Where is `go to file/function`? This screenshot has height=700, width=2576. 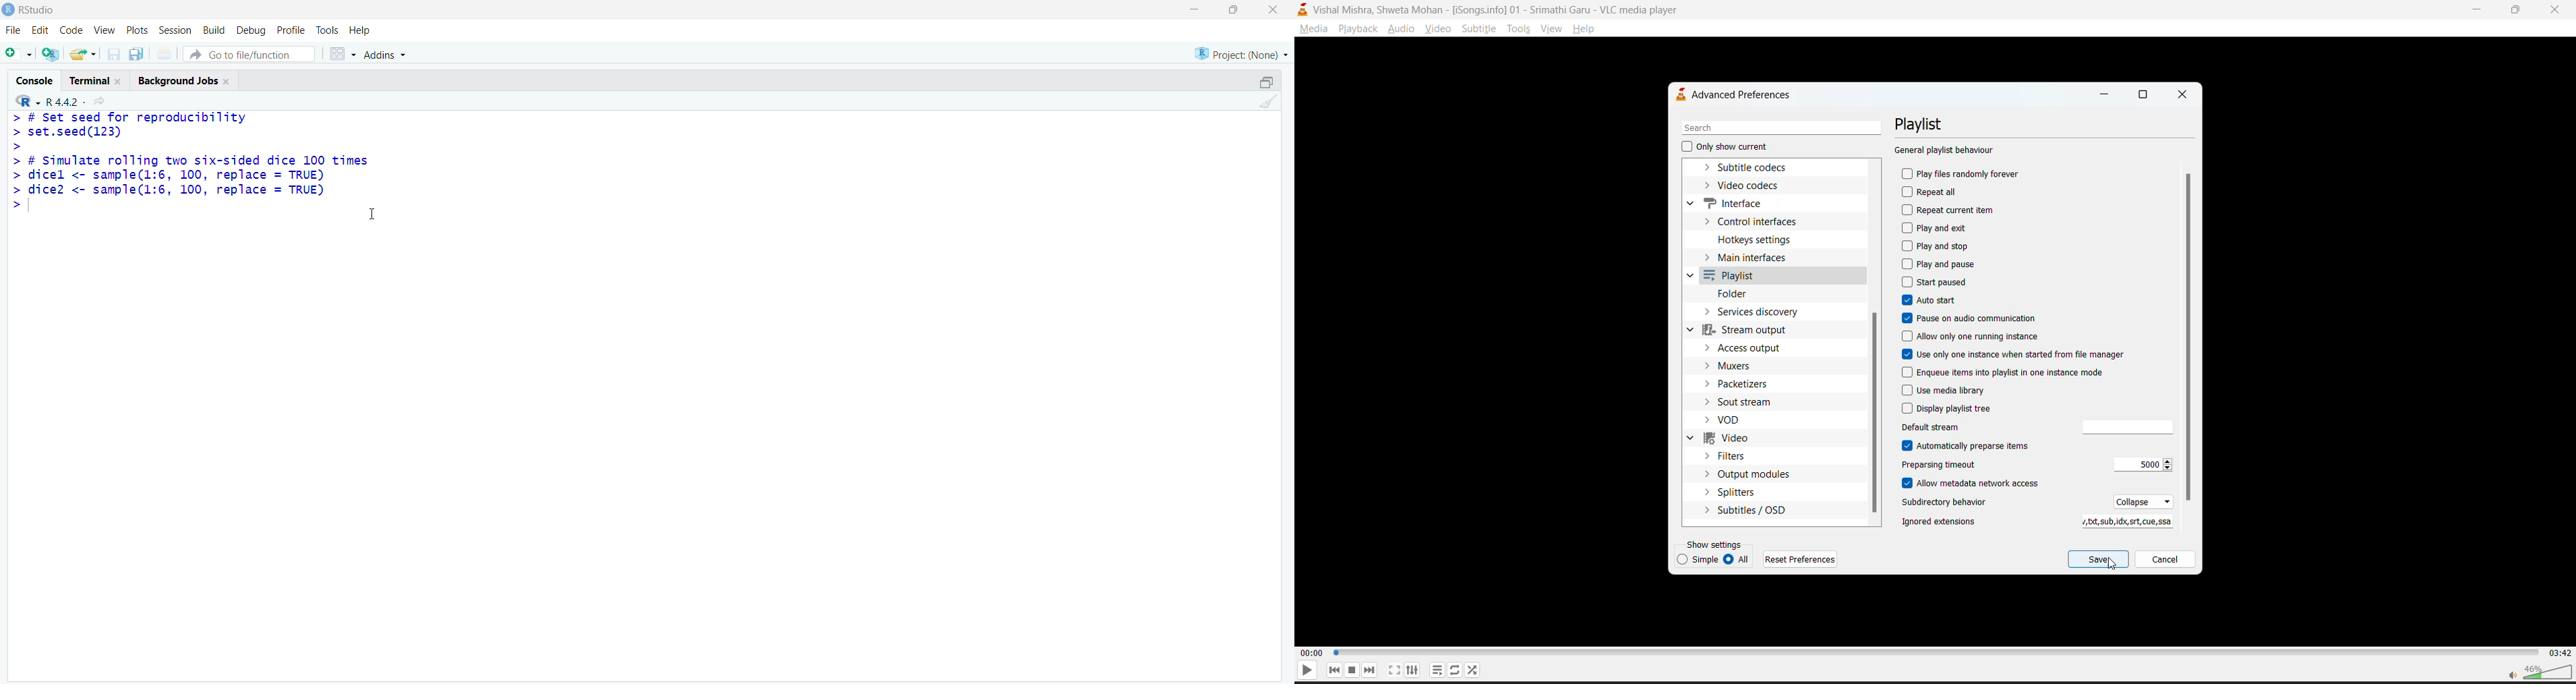 go to file/function is located at coordinates (249, 54).